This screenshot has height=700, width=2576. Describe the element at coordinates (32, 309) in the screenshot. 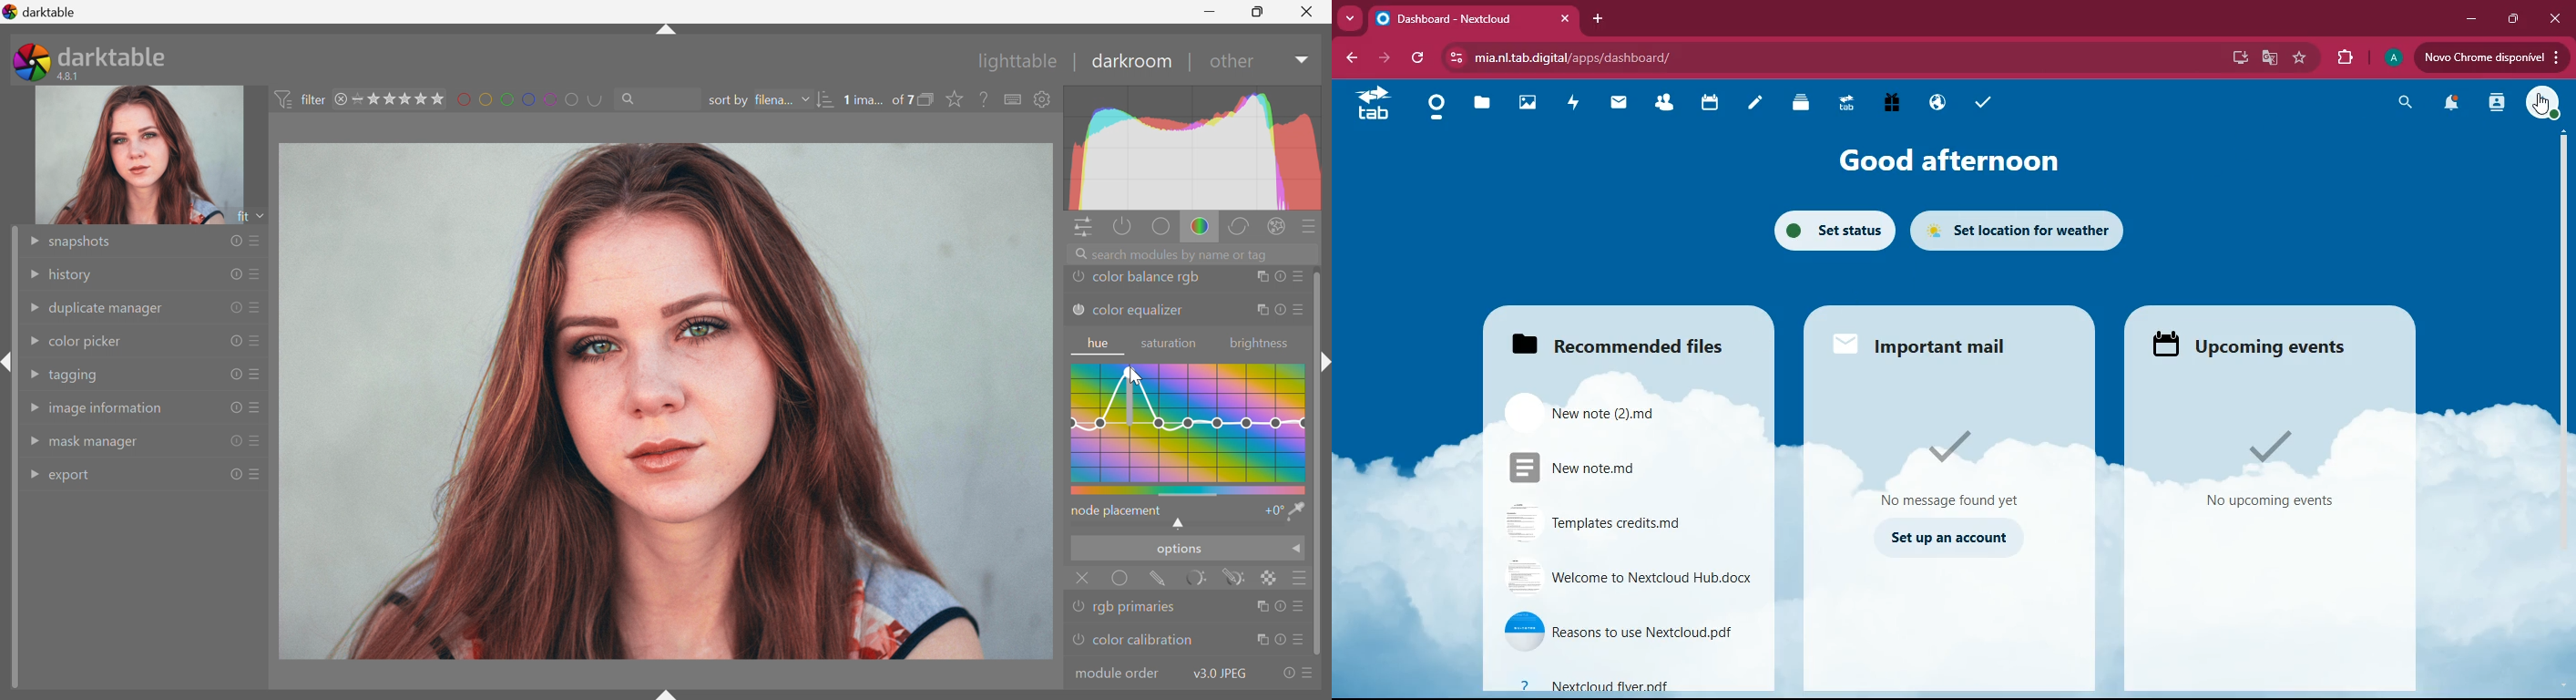

I see `Drop Down` at that location.